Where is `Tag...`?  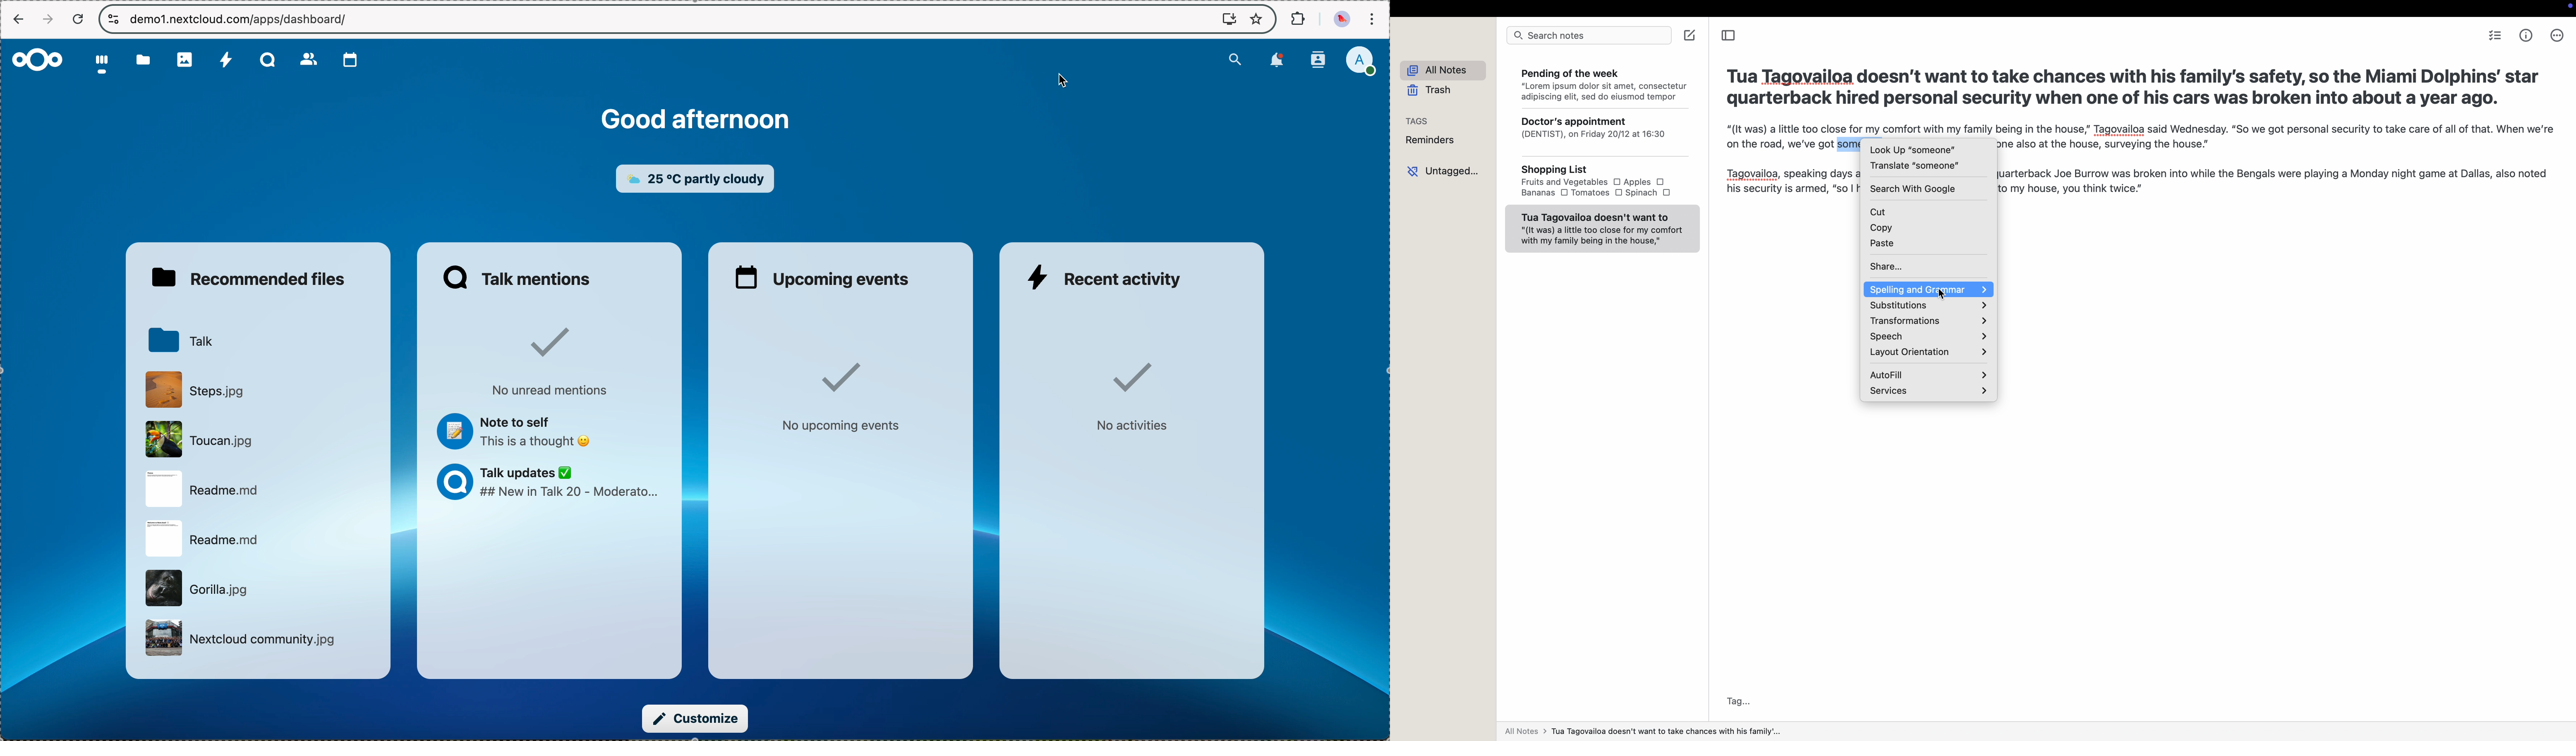 Tag... is located at coordinates (1736, 702).